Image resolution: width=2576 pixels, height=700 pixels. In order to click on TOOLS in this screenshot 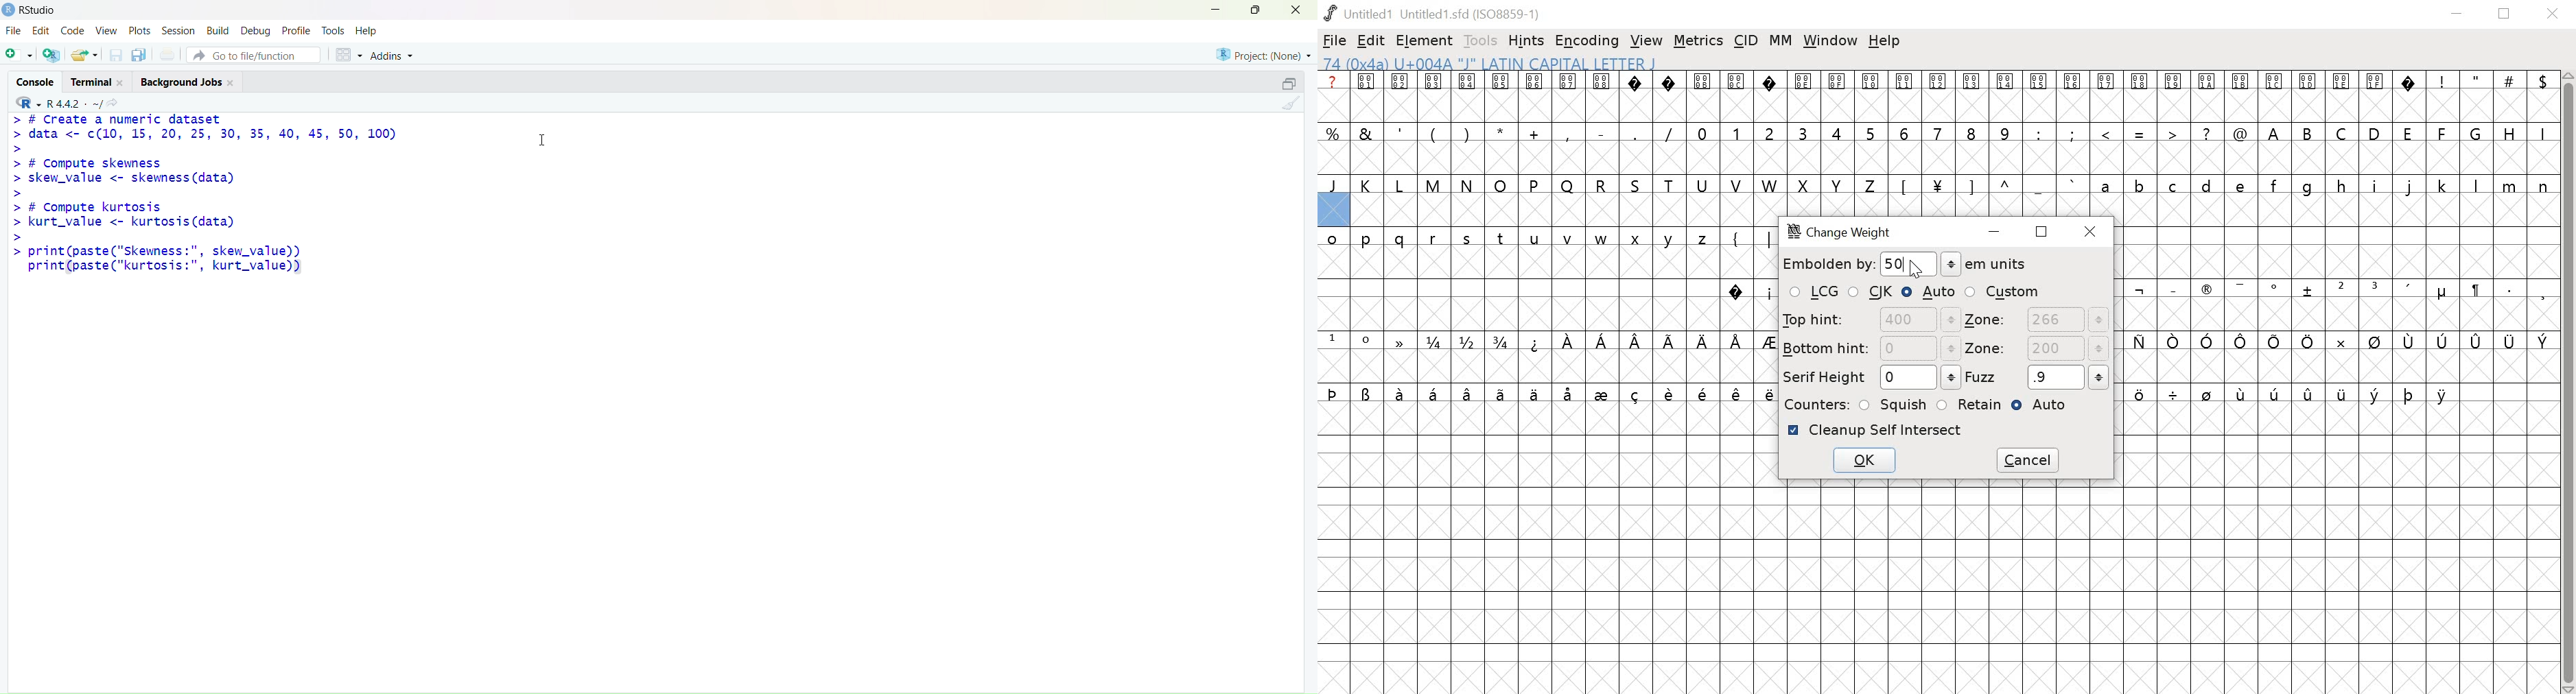, I will do `click(1482, 40)`.